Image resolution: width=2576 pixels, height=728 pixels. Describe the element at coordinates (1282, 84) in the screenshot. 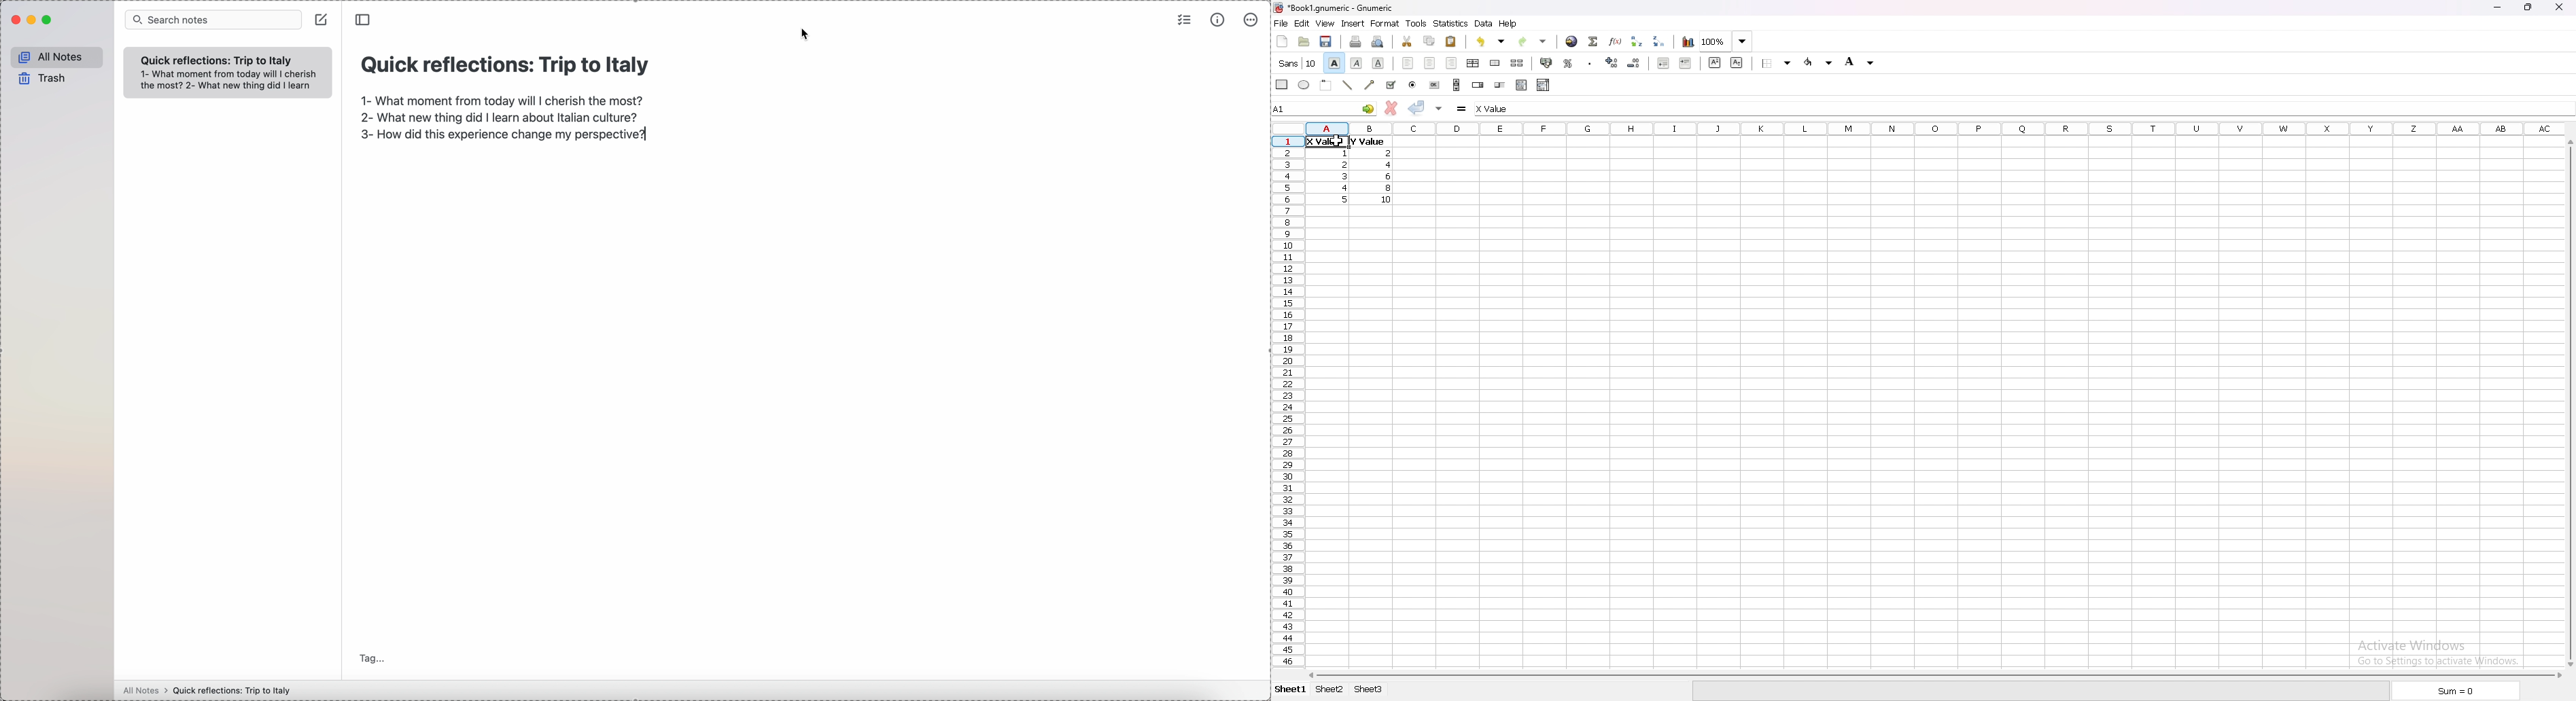

I see `rectangle` at that location.